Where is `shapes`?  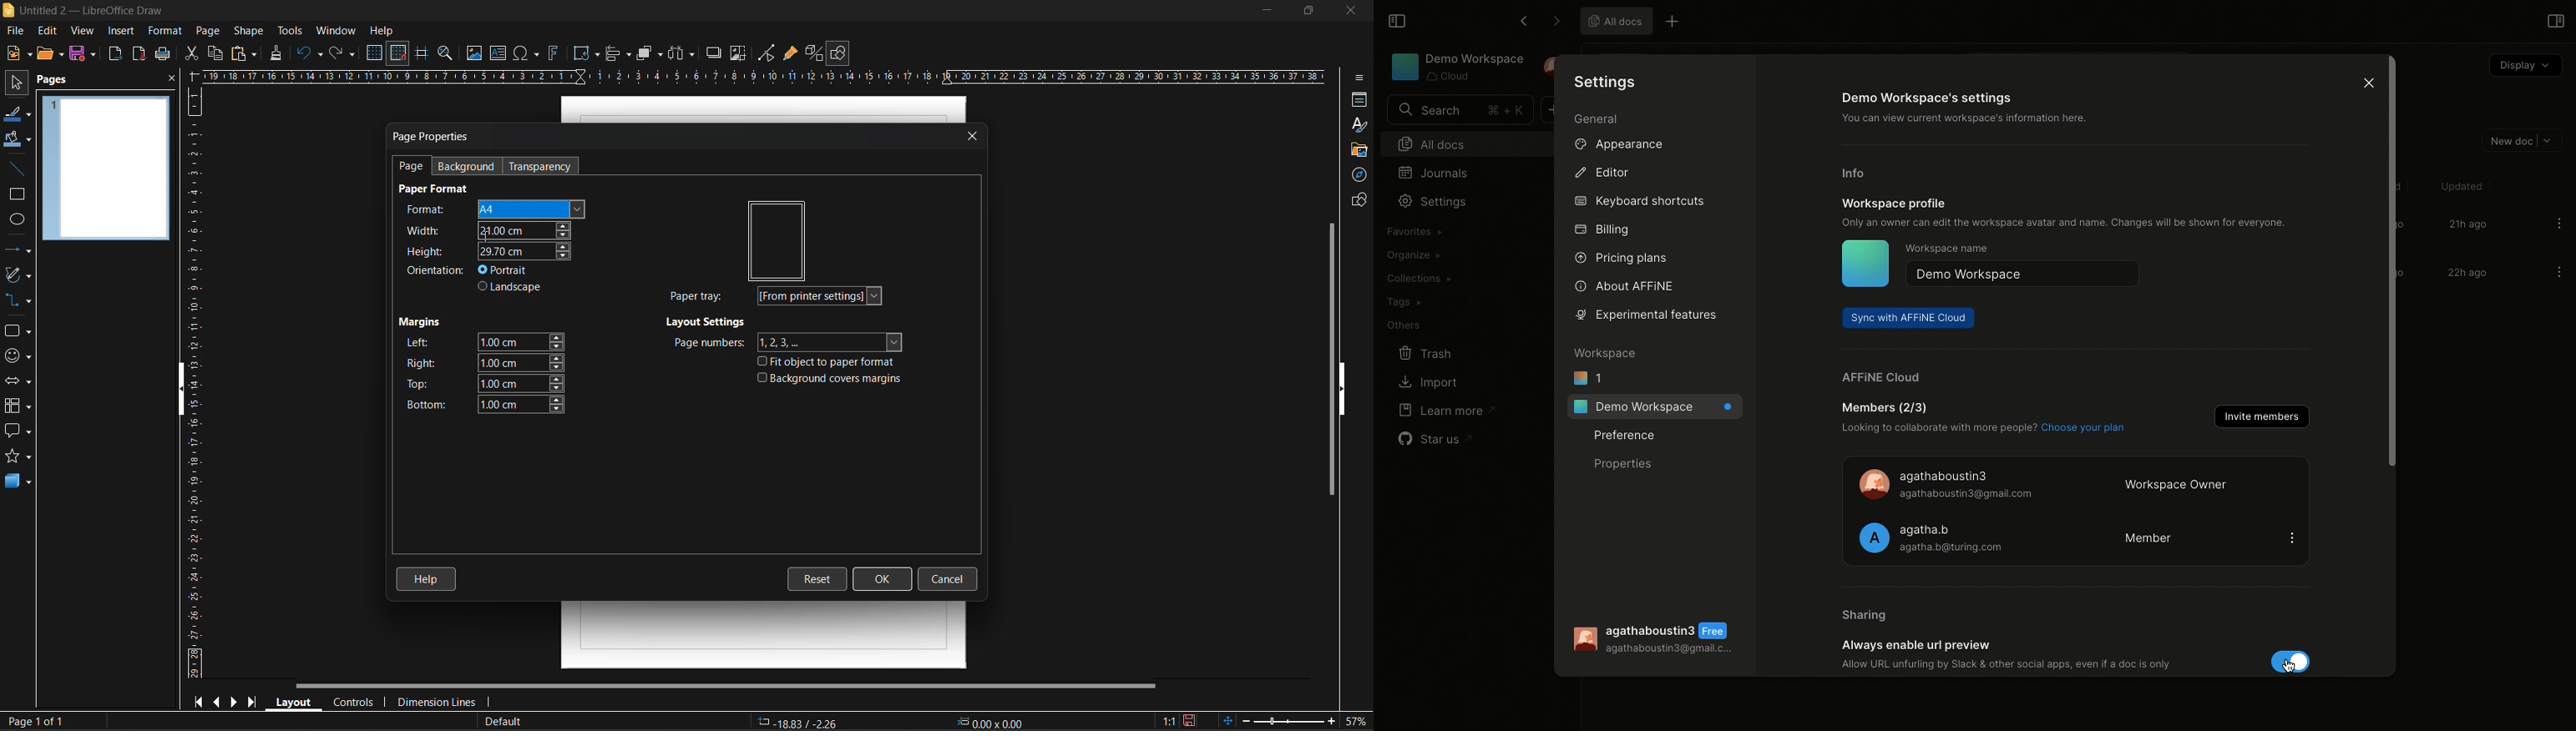 shapes is located at coordinates (1358, 202).